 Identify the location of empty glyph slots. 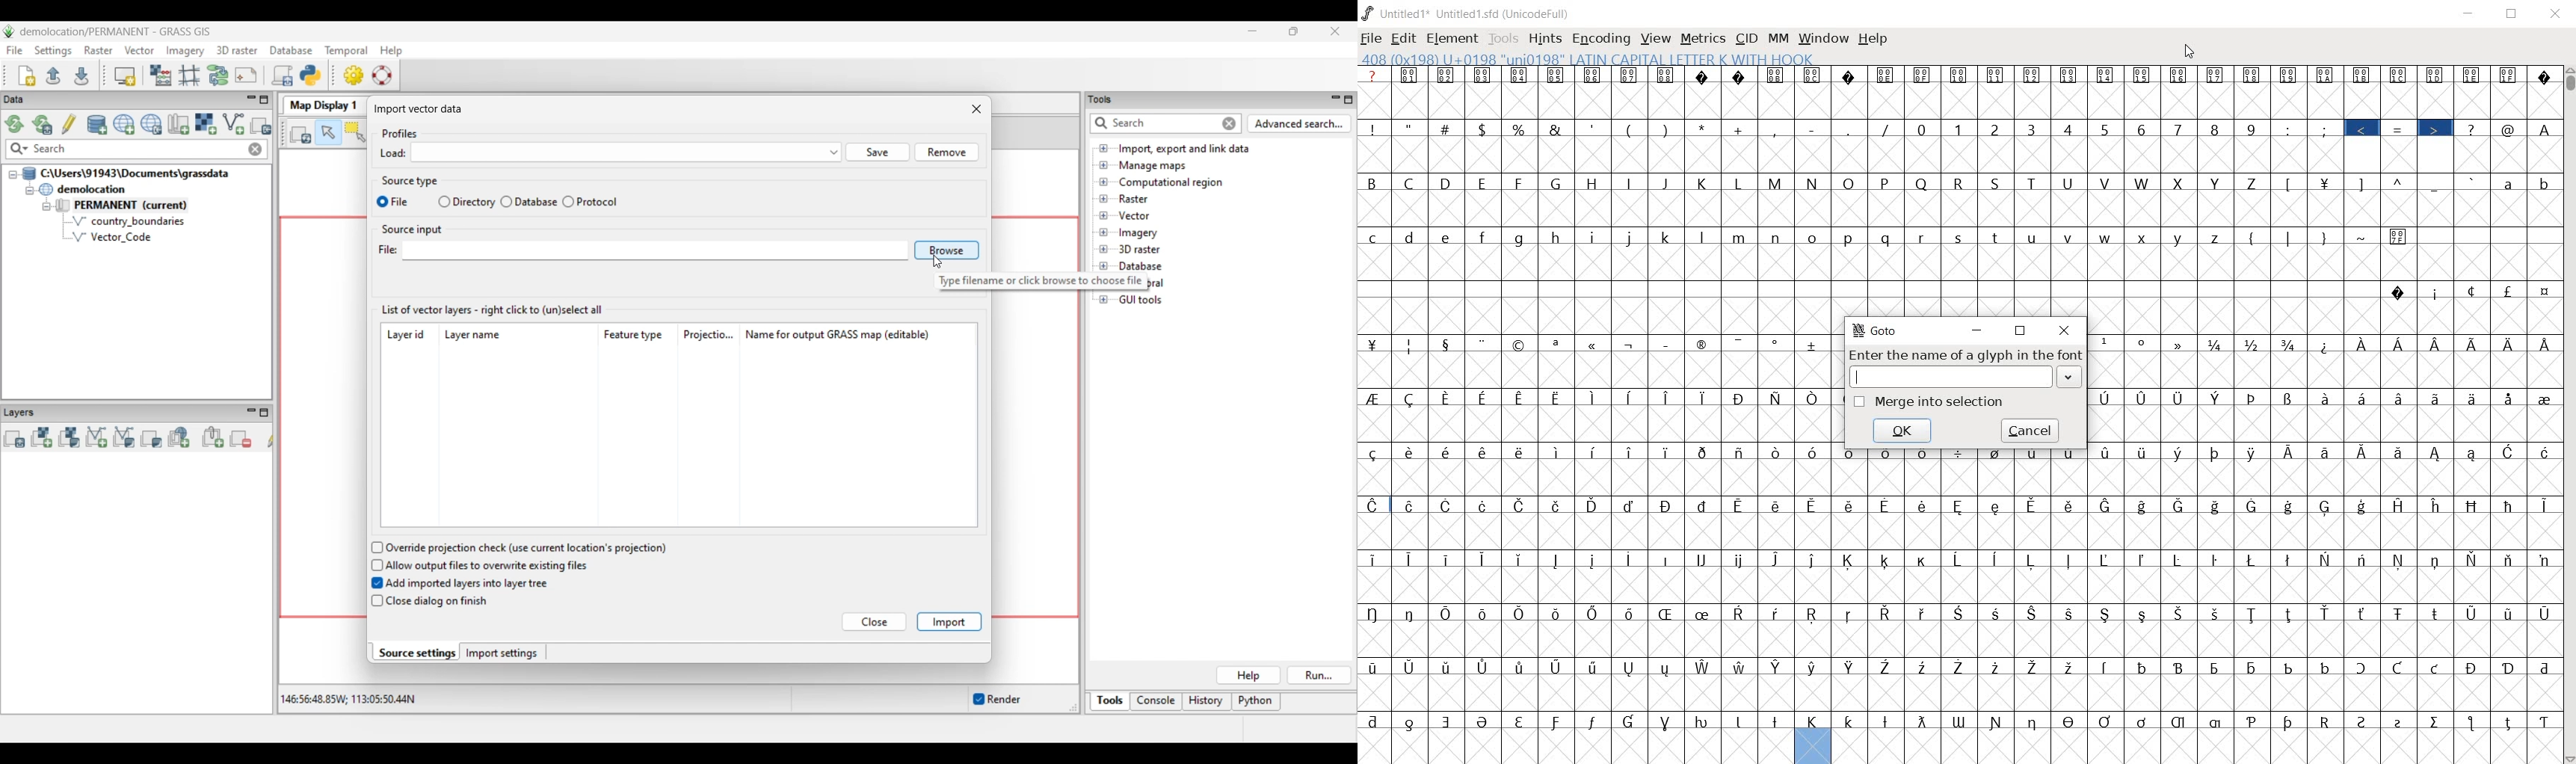
(1962, 585).